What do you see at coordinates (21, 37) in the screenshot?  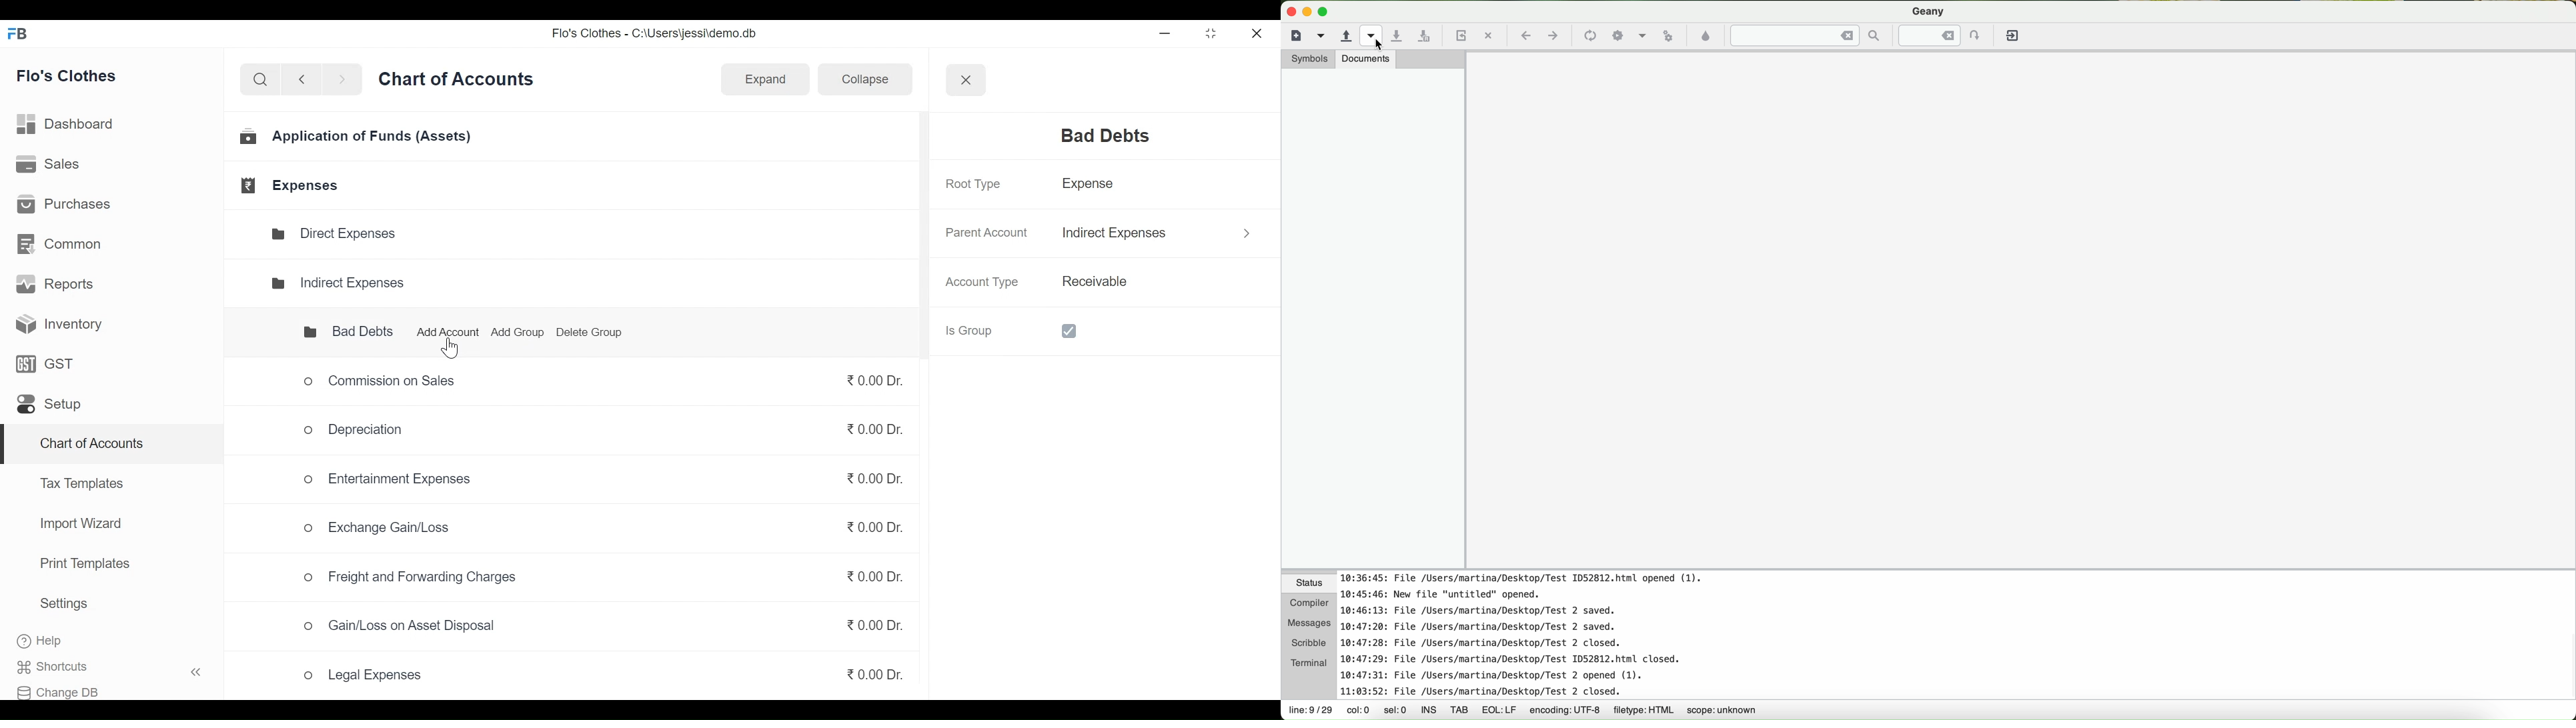 I see `FB` at bounding box center [21, 37].